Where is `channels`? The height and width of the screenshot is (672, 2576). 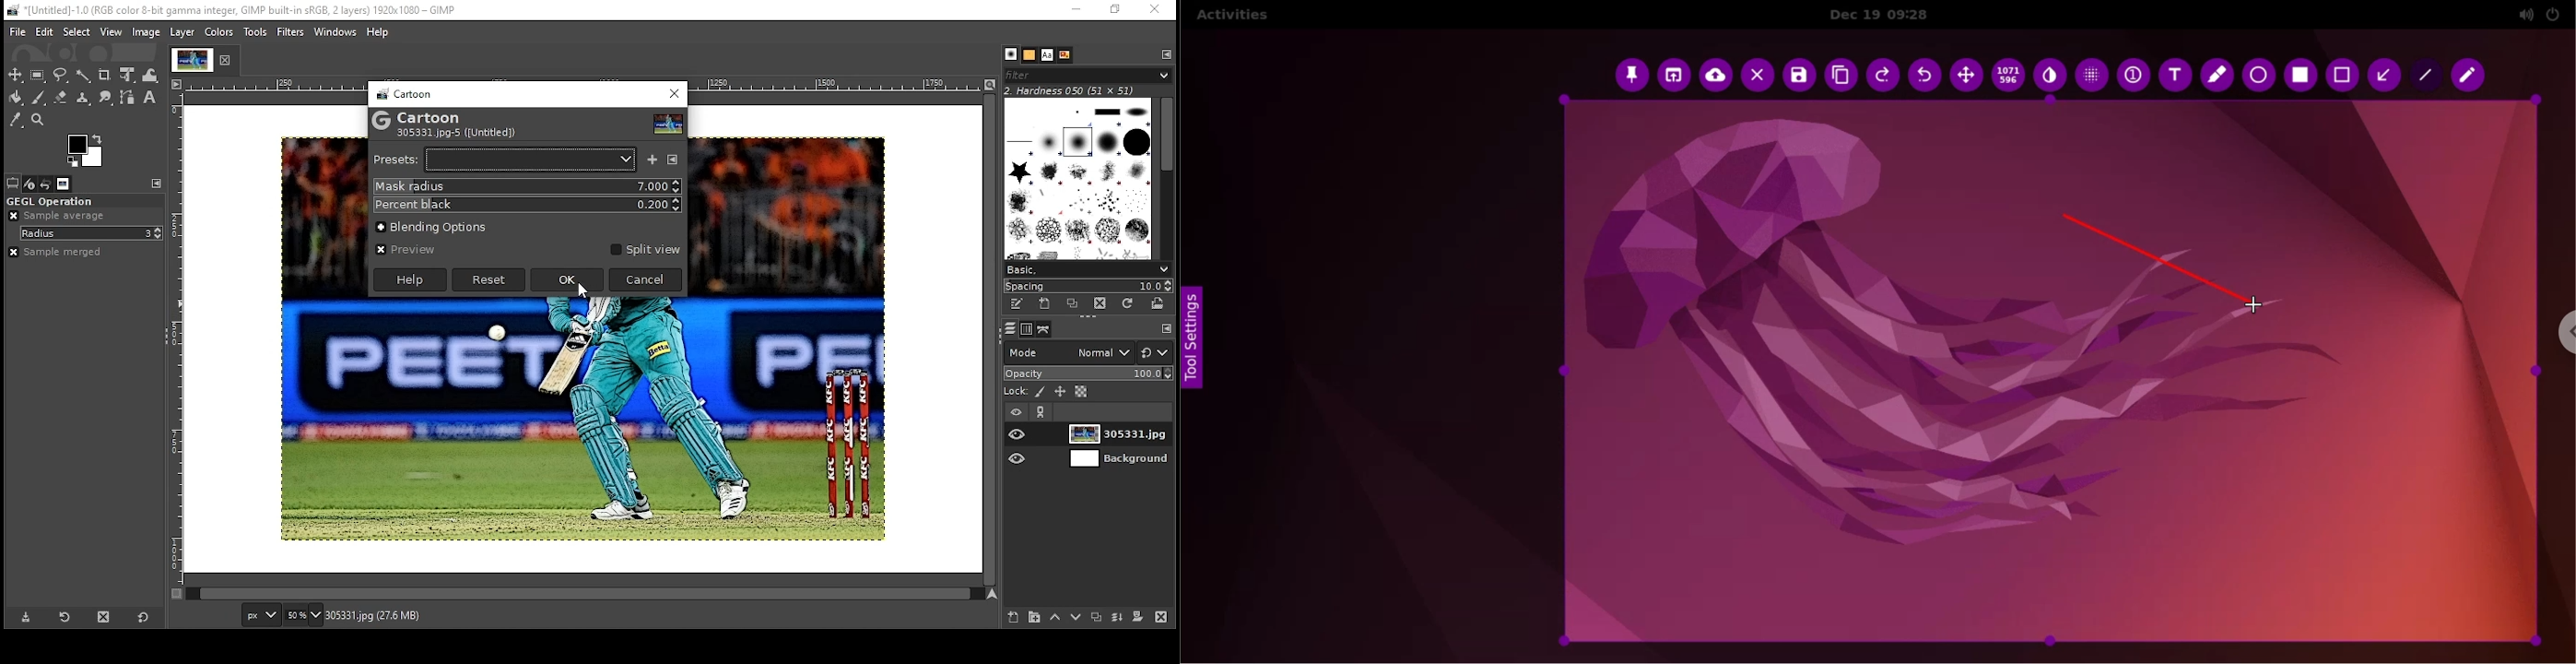
channels is located at coordinates (1028, 330).